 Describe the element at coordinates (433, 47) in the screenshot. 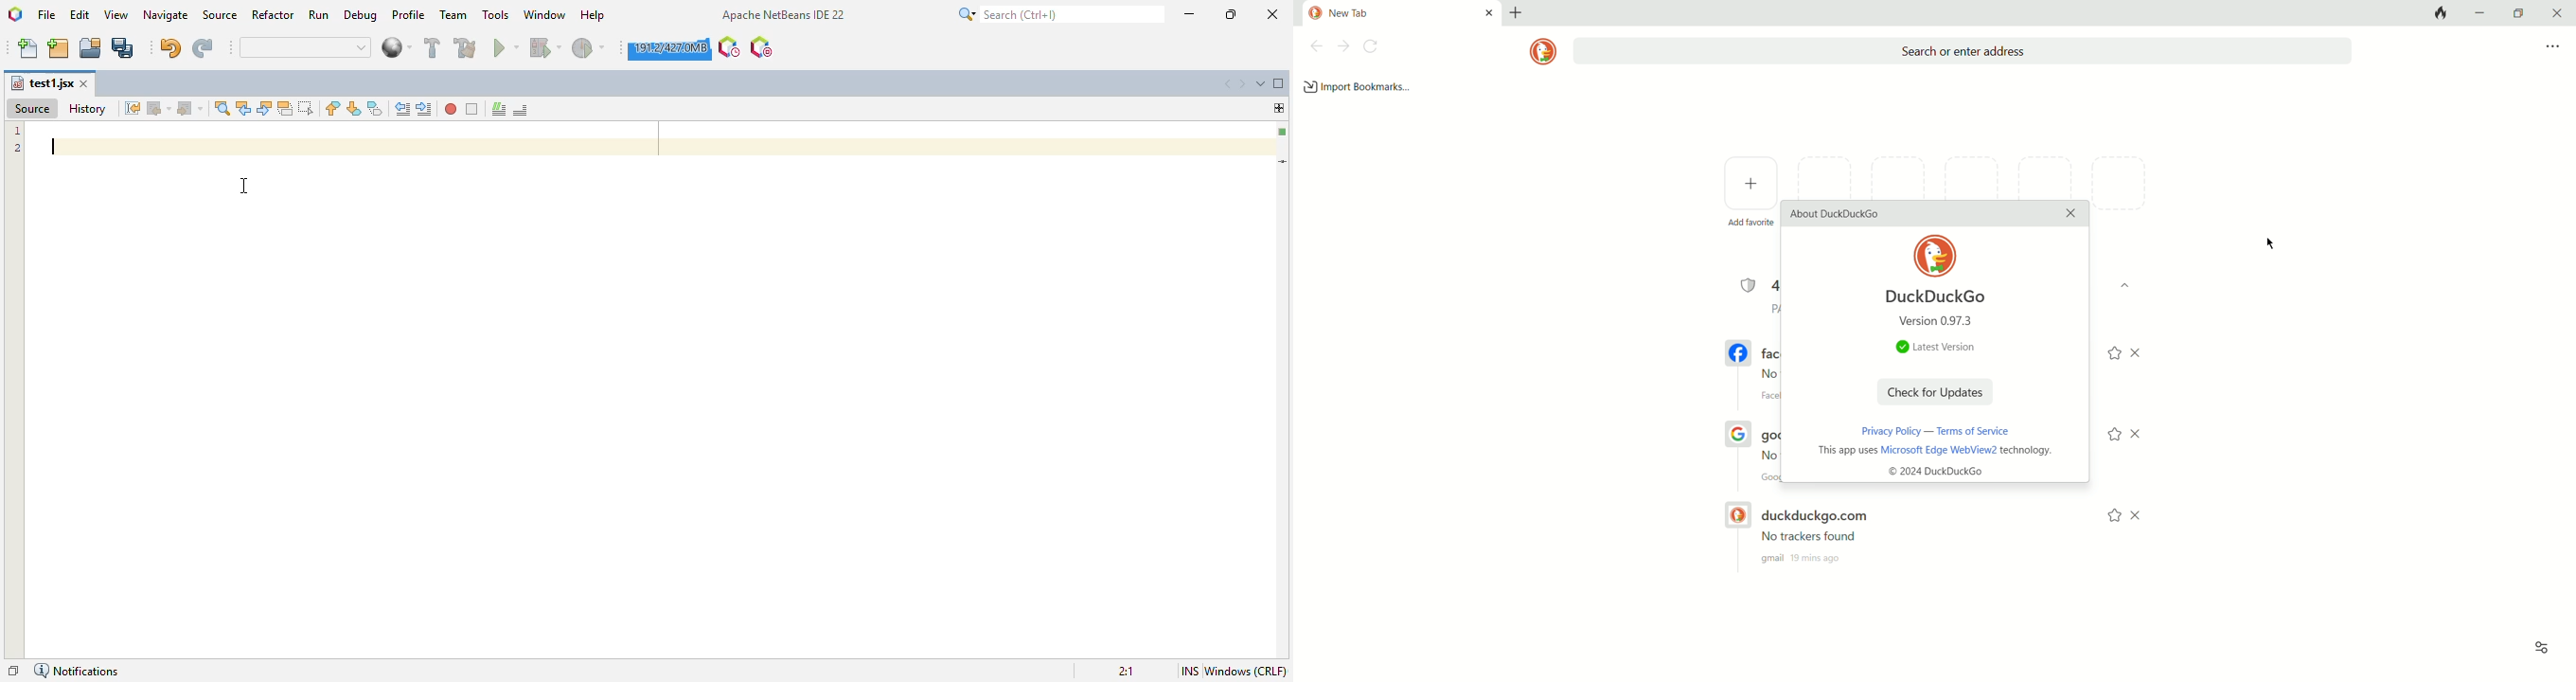

I see `build project` at that location.